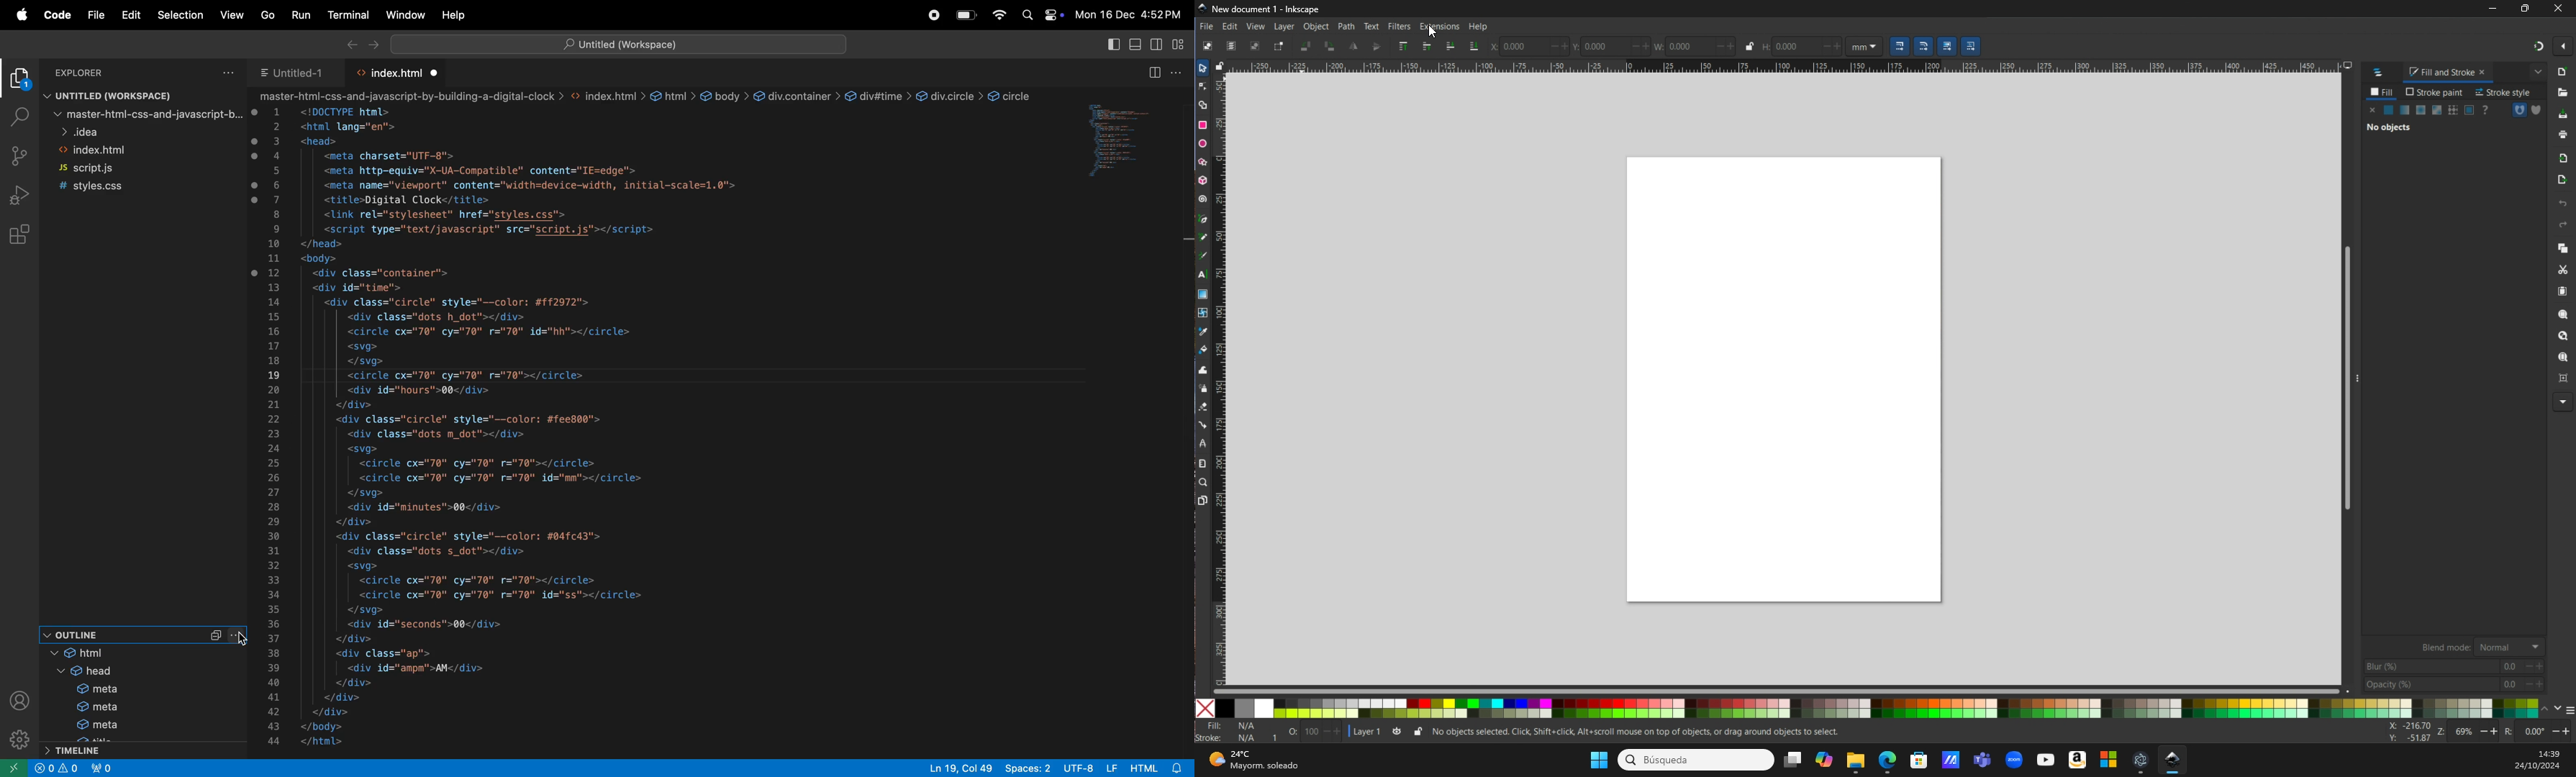 This screenshot has width=2576, height=784. I want to click on untitled workspace, so click(131, 95).